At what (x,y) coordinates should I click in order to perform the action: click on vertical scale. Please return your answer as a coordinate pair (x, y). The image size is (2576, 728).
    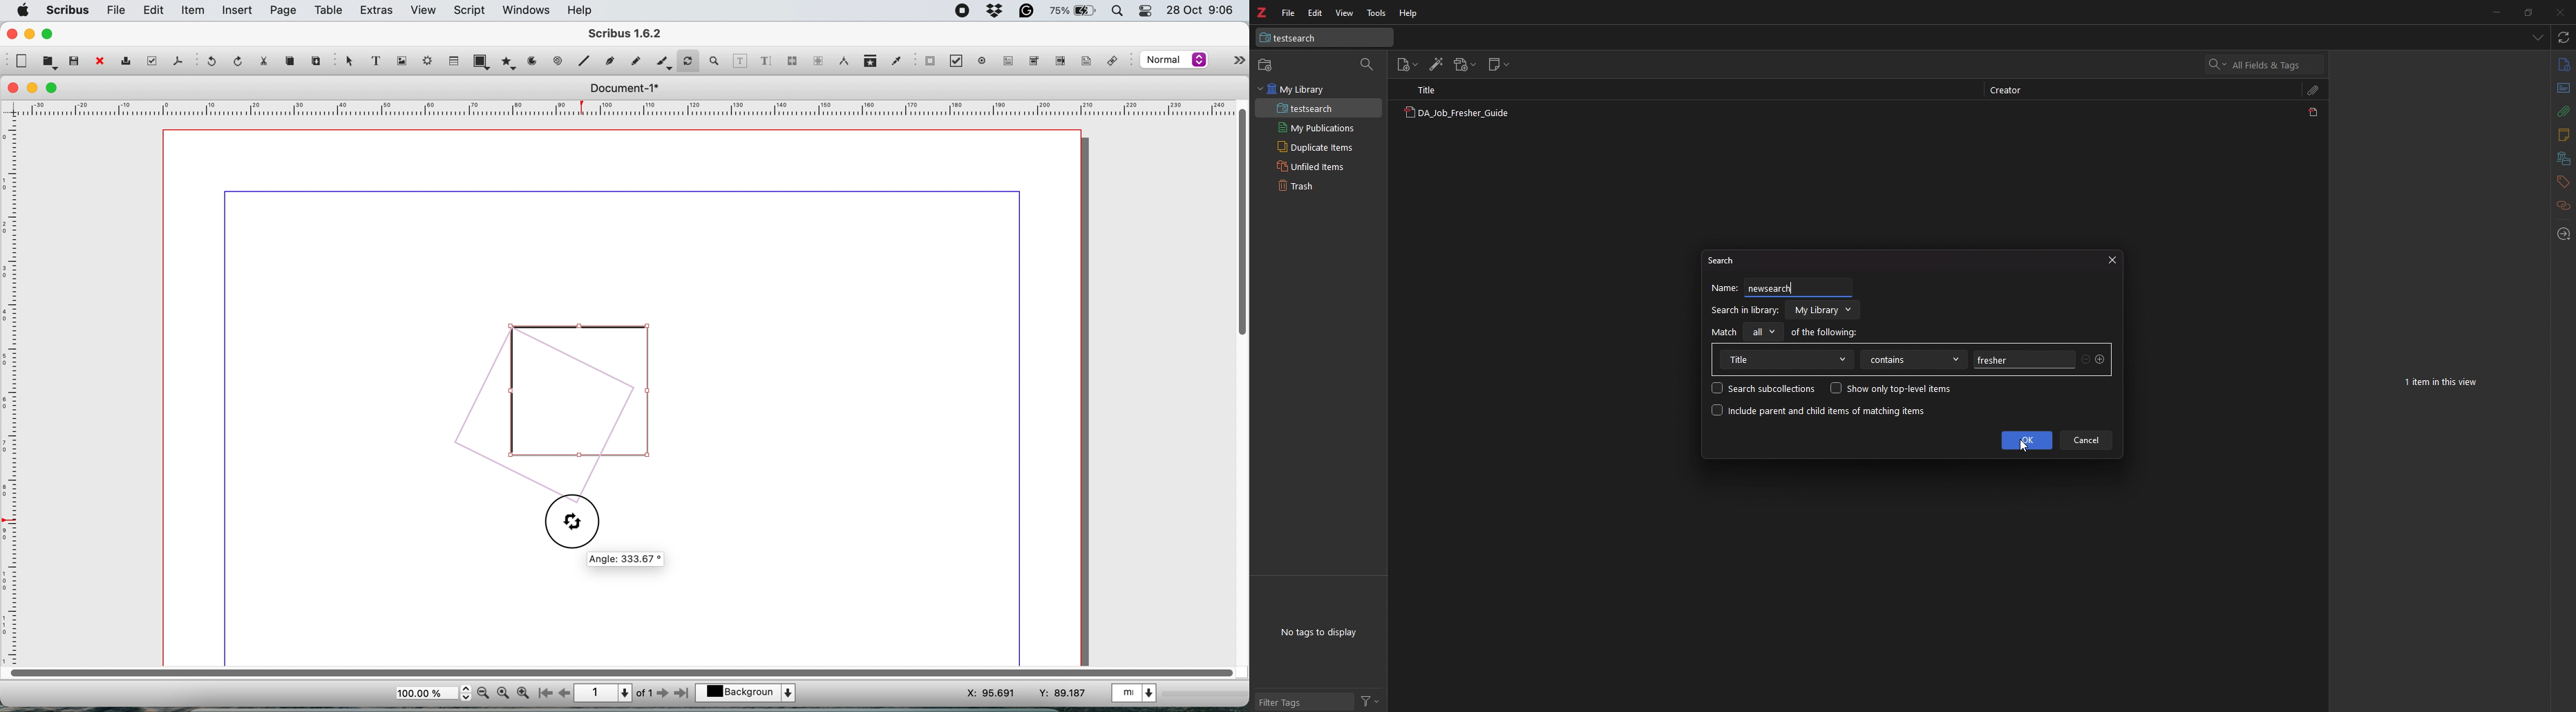
    Looking at the image, I should click on (13, 389).